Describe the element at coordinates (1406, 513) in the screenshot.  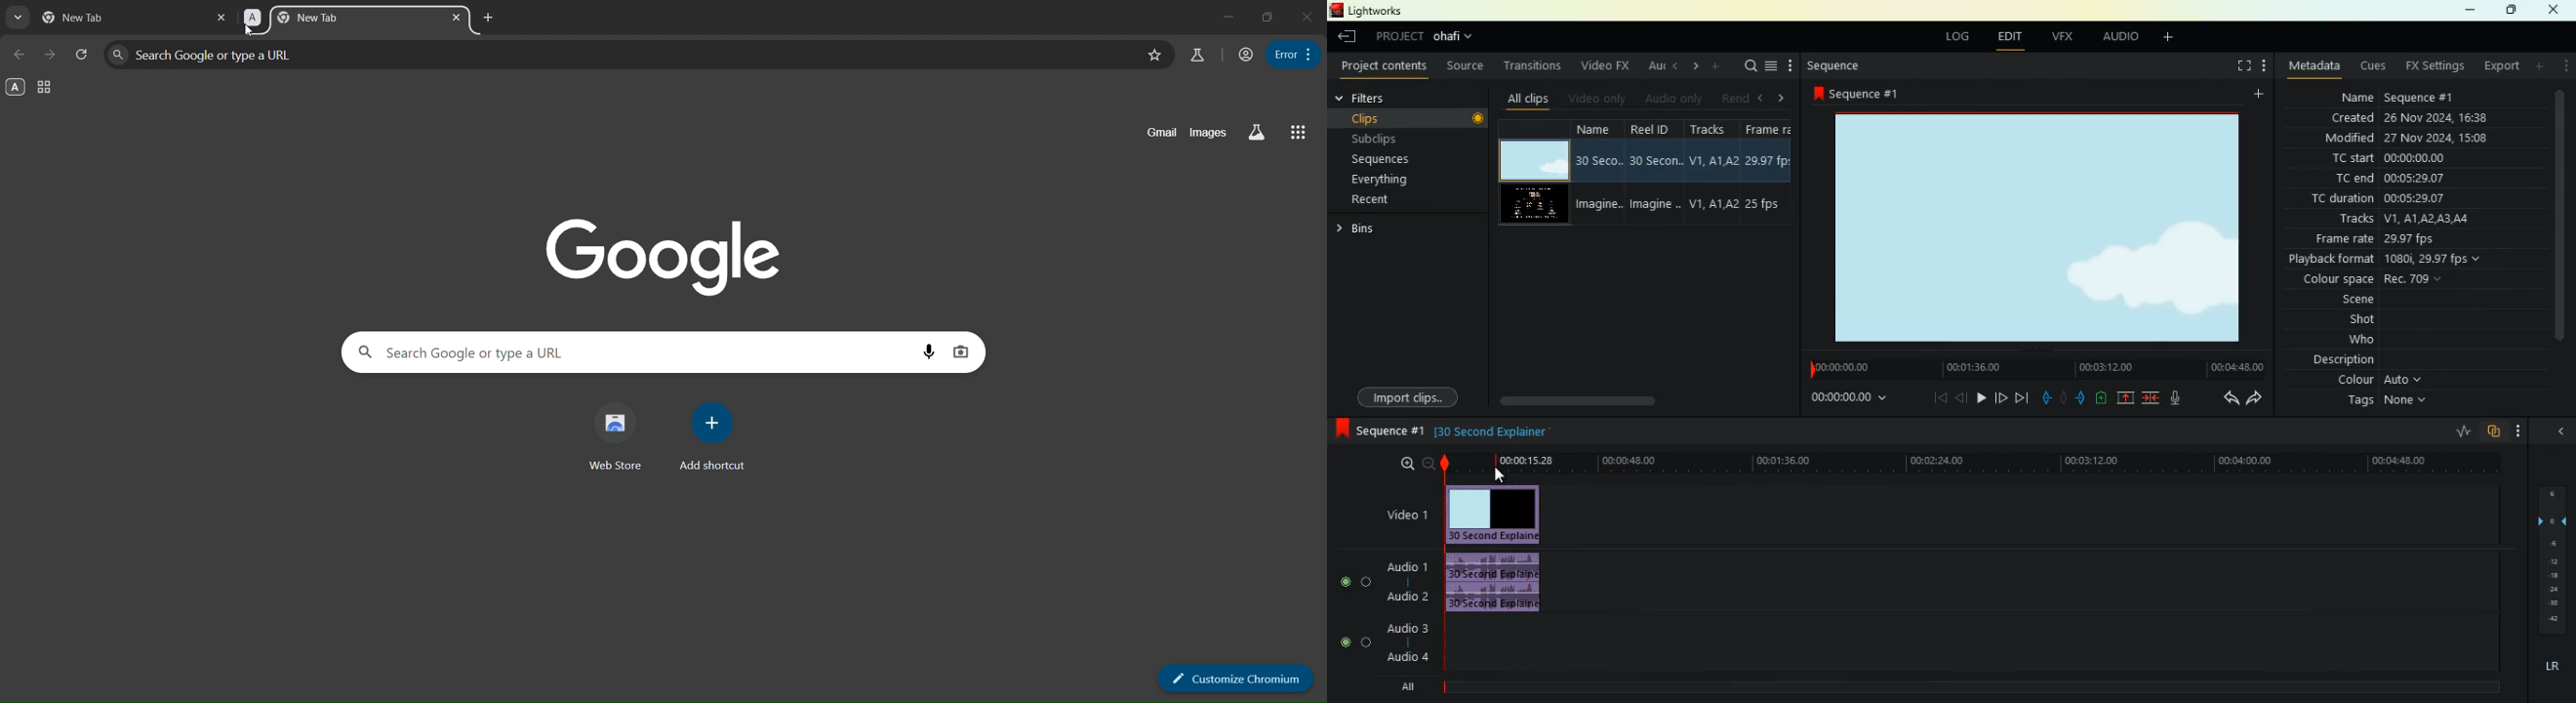
I see `video 1` at that location.